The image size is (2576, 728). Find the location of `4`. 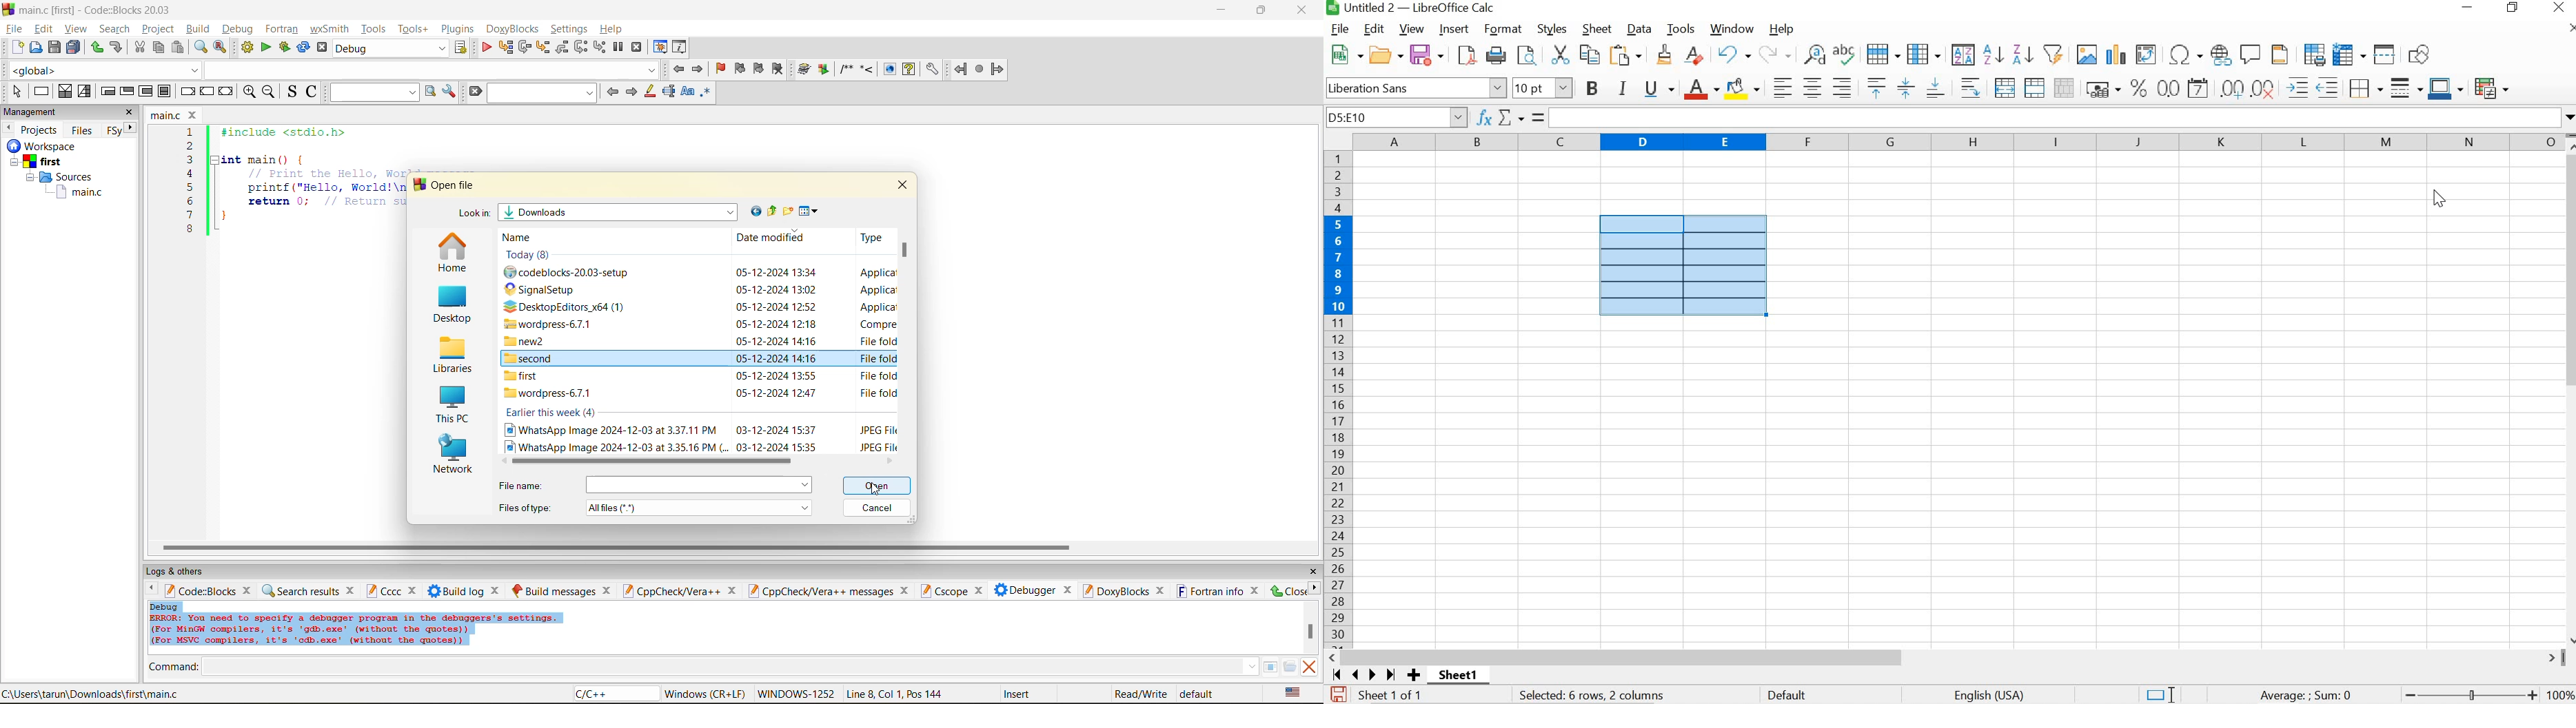

4 is located at coordinates (190, 174).